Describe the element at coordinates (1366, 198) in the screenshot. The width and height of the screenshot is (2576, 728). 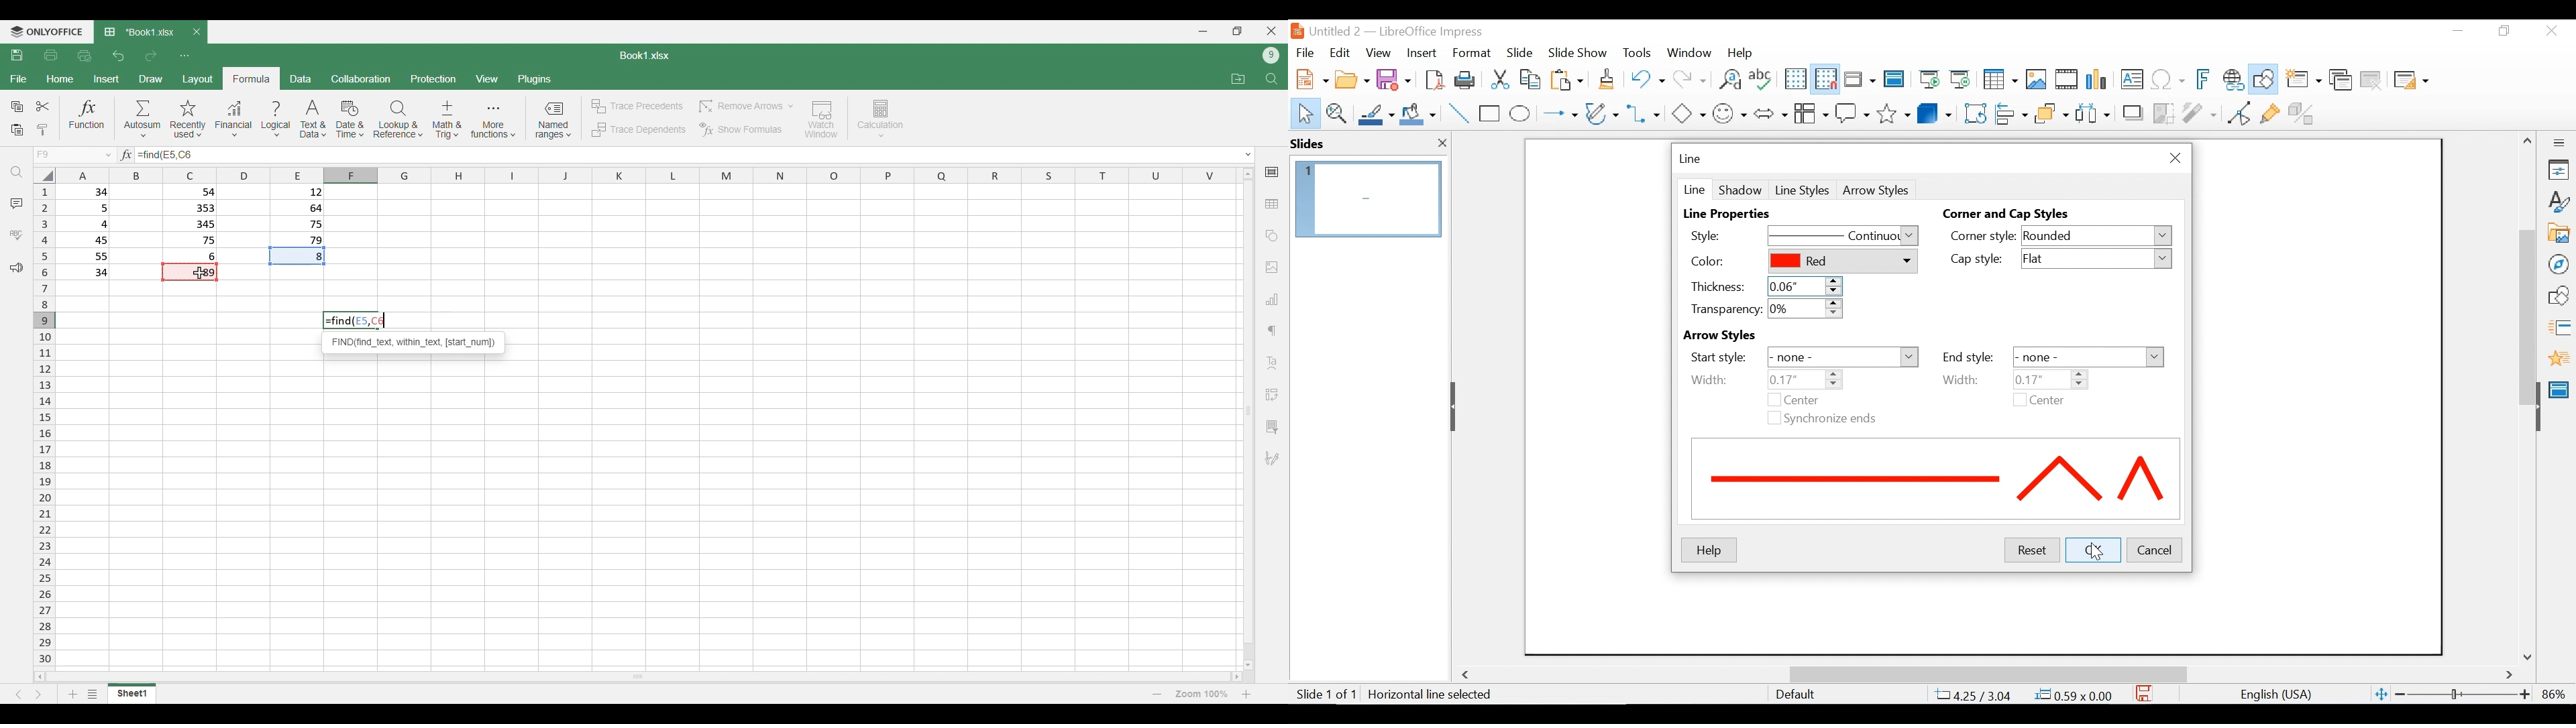
I see `Slide Preview` at that location.